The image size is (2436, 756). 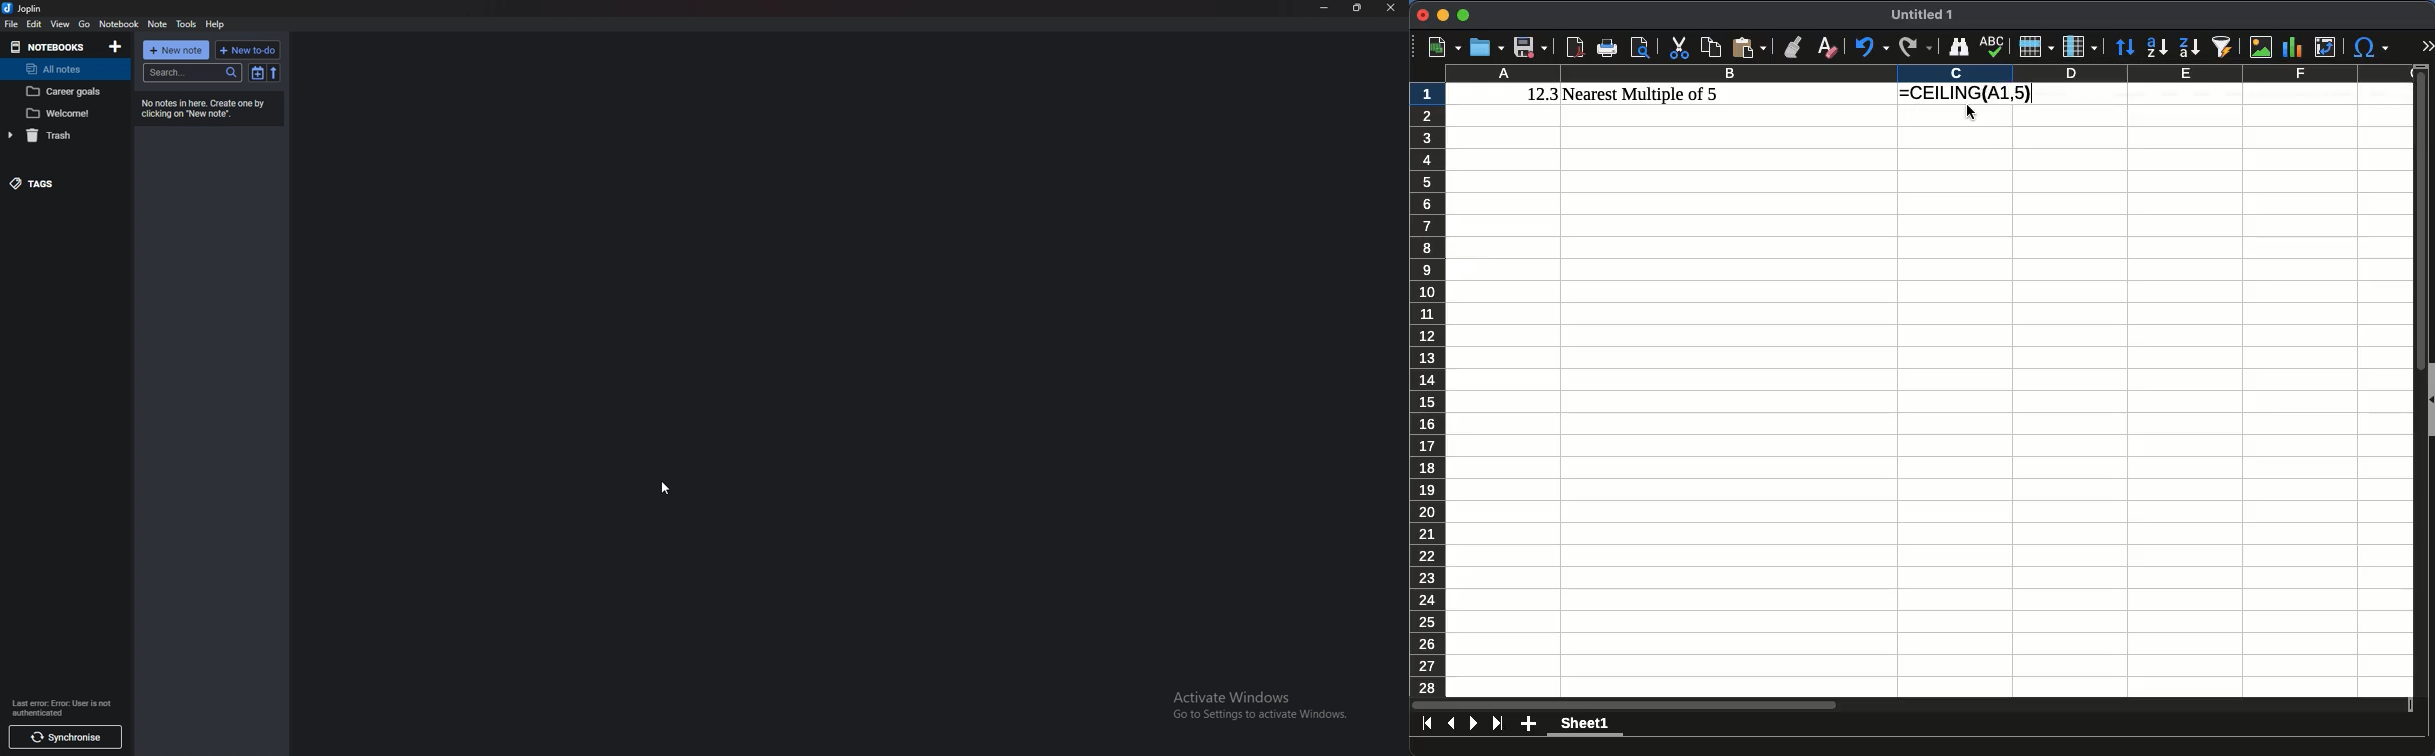 I want to click on trash, so click(x=56, y=136).